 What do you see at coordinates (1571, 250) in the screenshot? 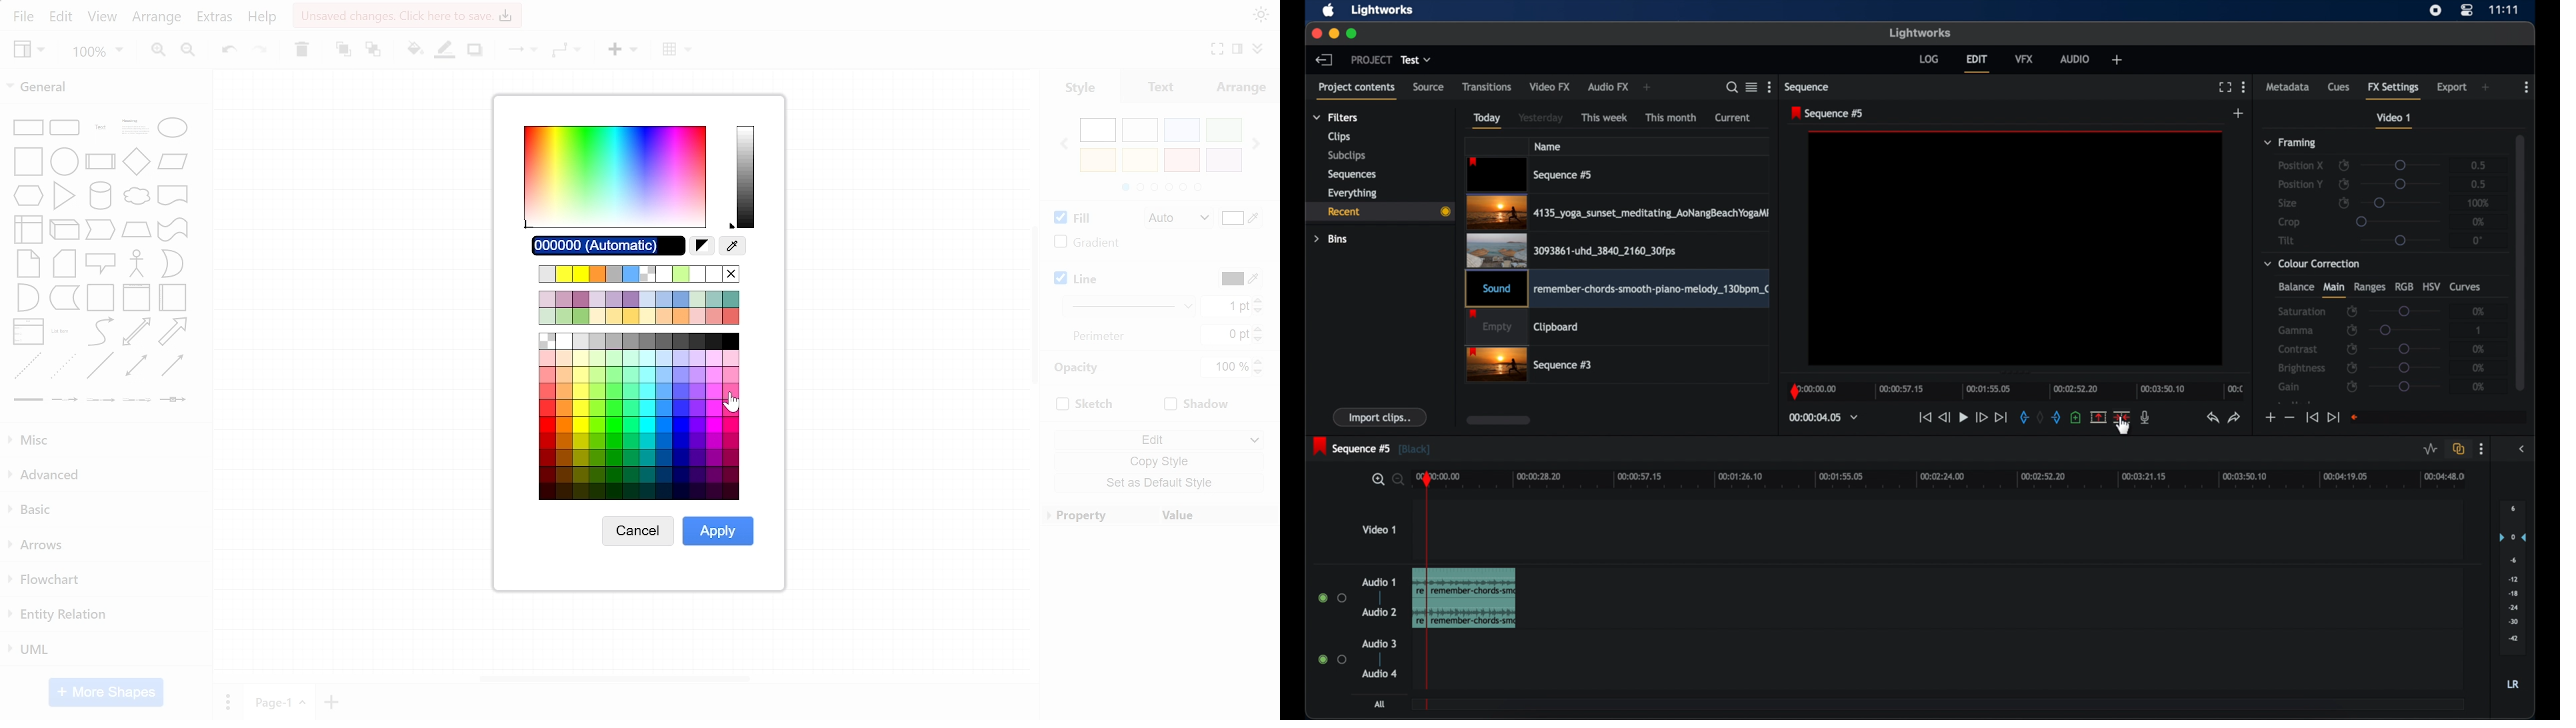
I see `video clip` at bounding box center [1571, 250].